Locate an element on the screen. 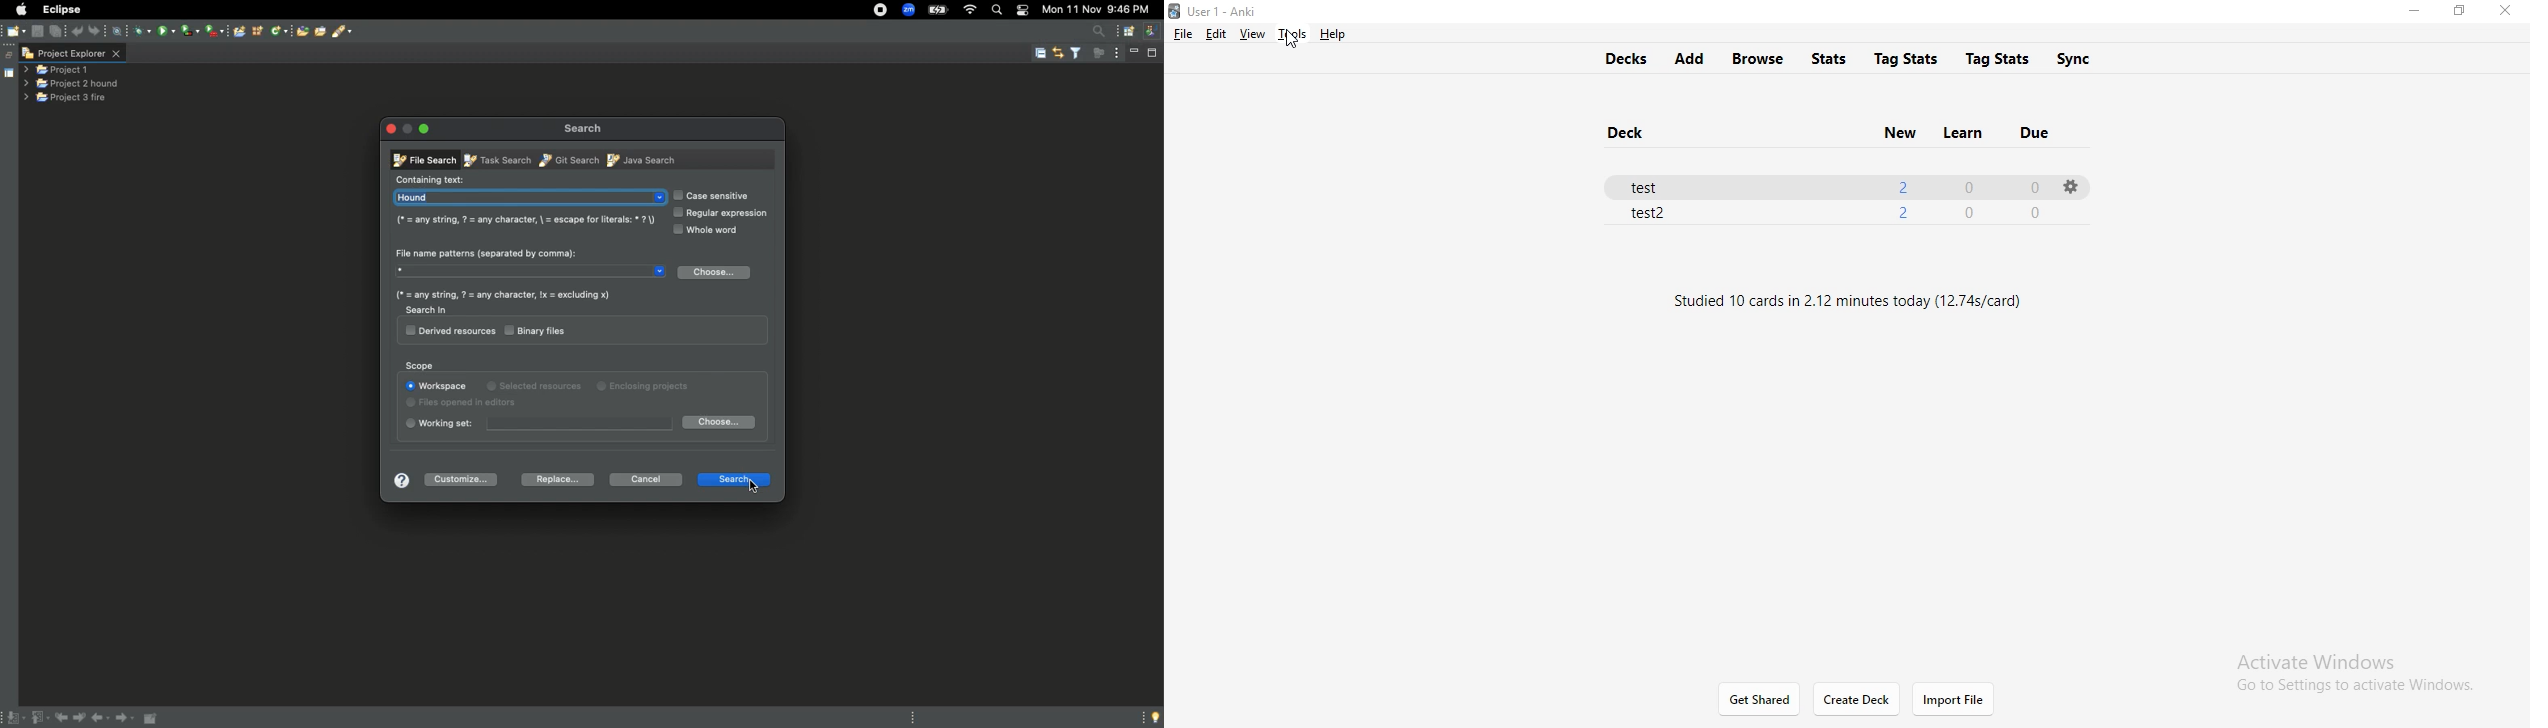 The height and width of the screenshot is (728, 2548). test is located at coordinates (1653, 184).